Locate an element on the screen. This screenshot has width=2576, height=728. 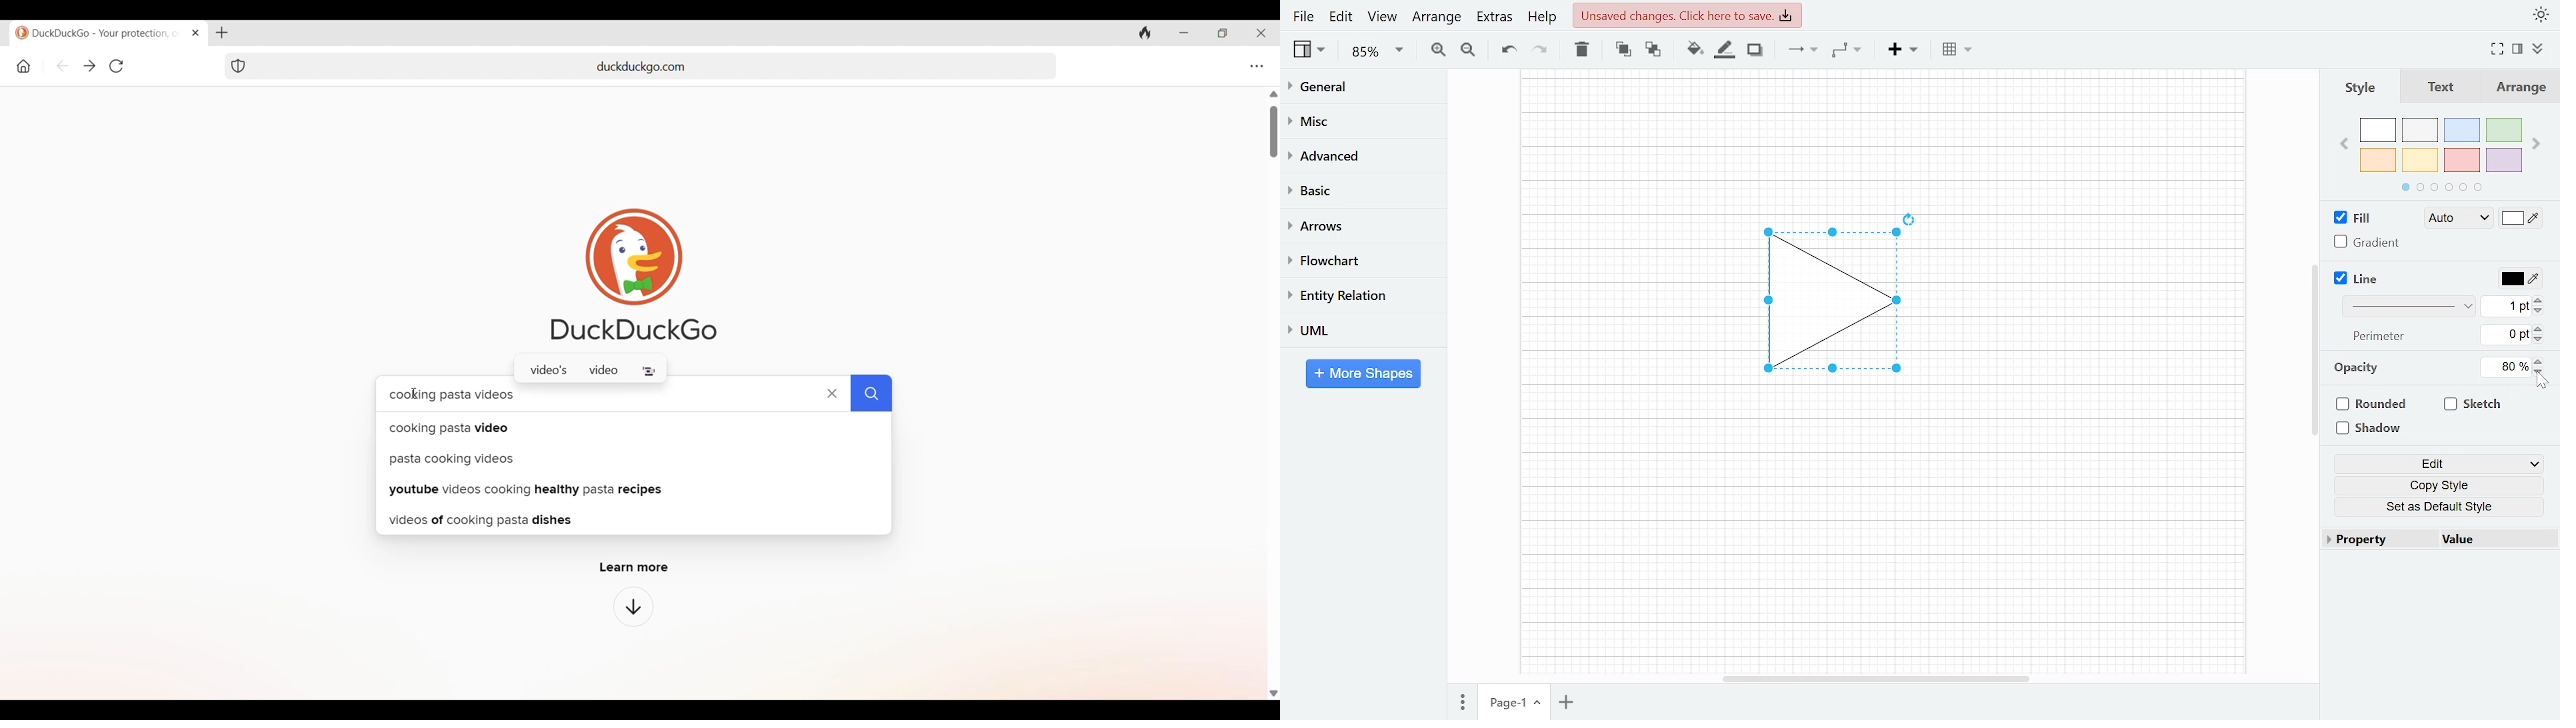
workspace is located at coordinates (1882, 135).